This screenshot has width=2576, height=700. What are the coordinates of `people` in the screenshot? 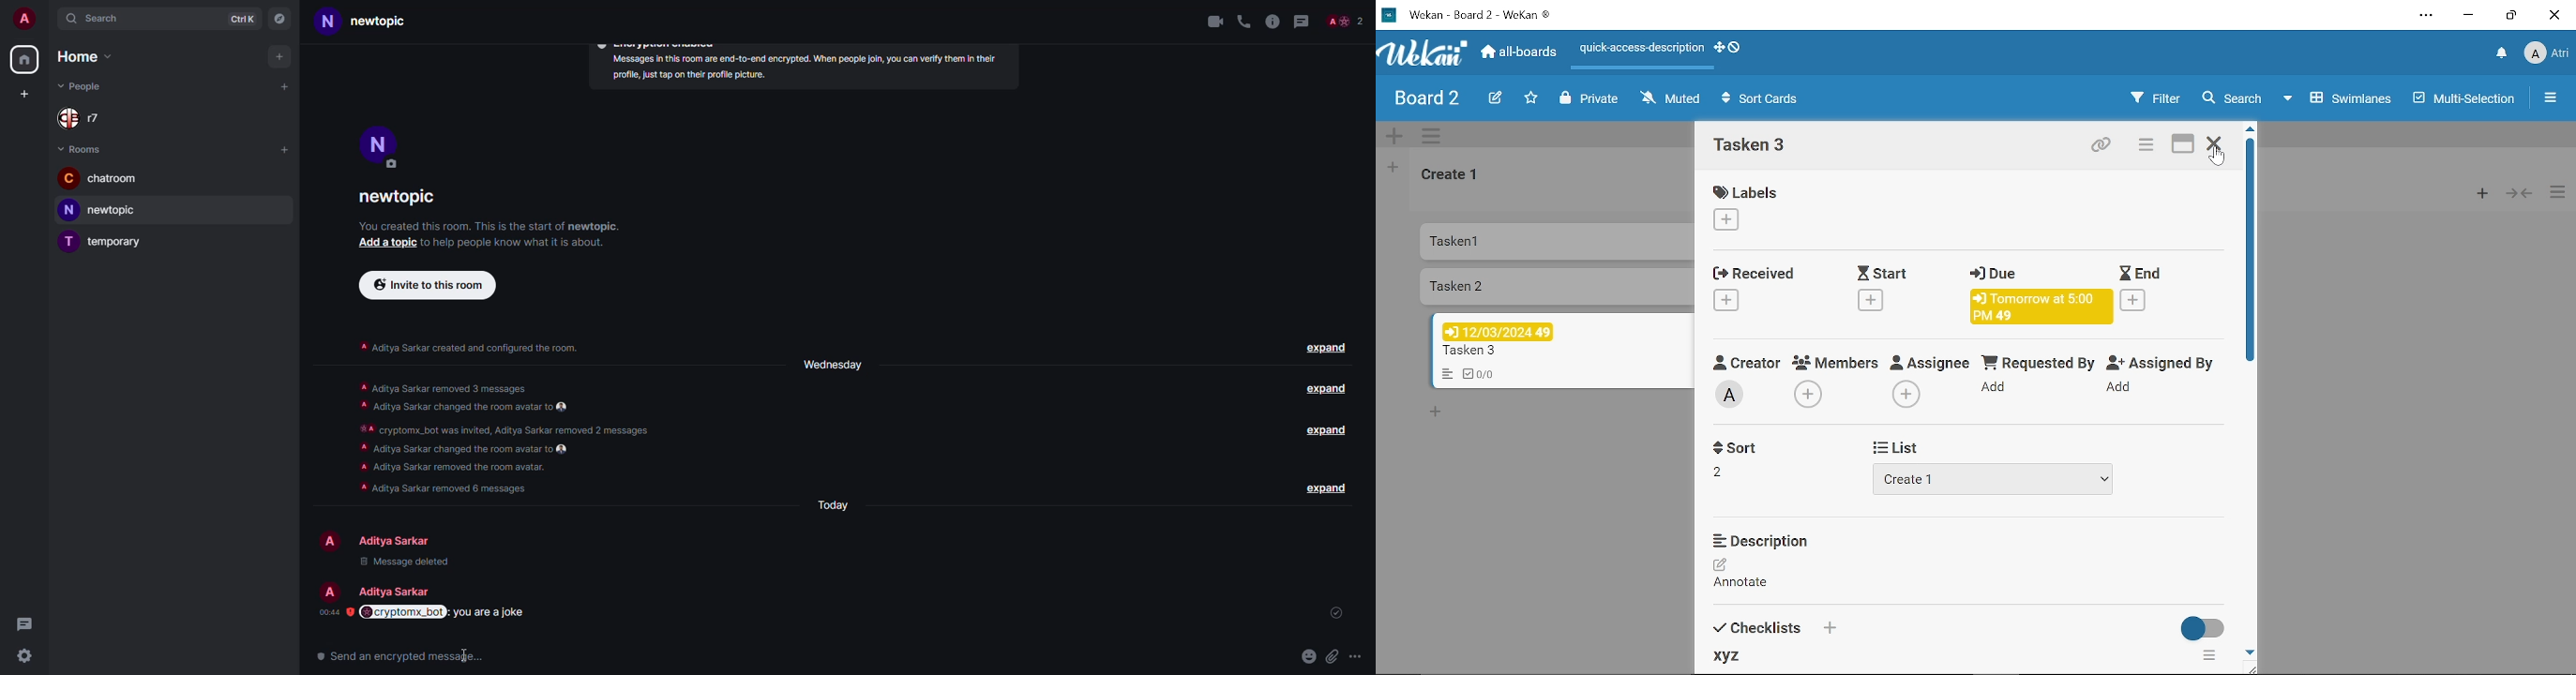 It's located at (84, 85).